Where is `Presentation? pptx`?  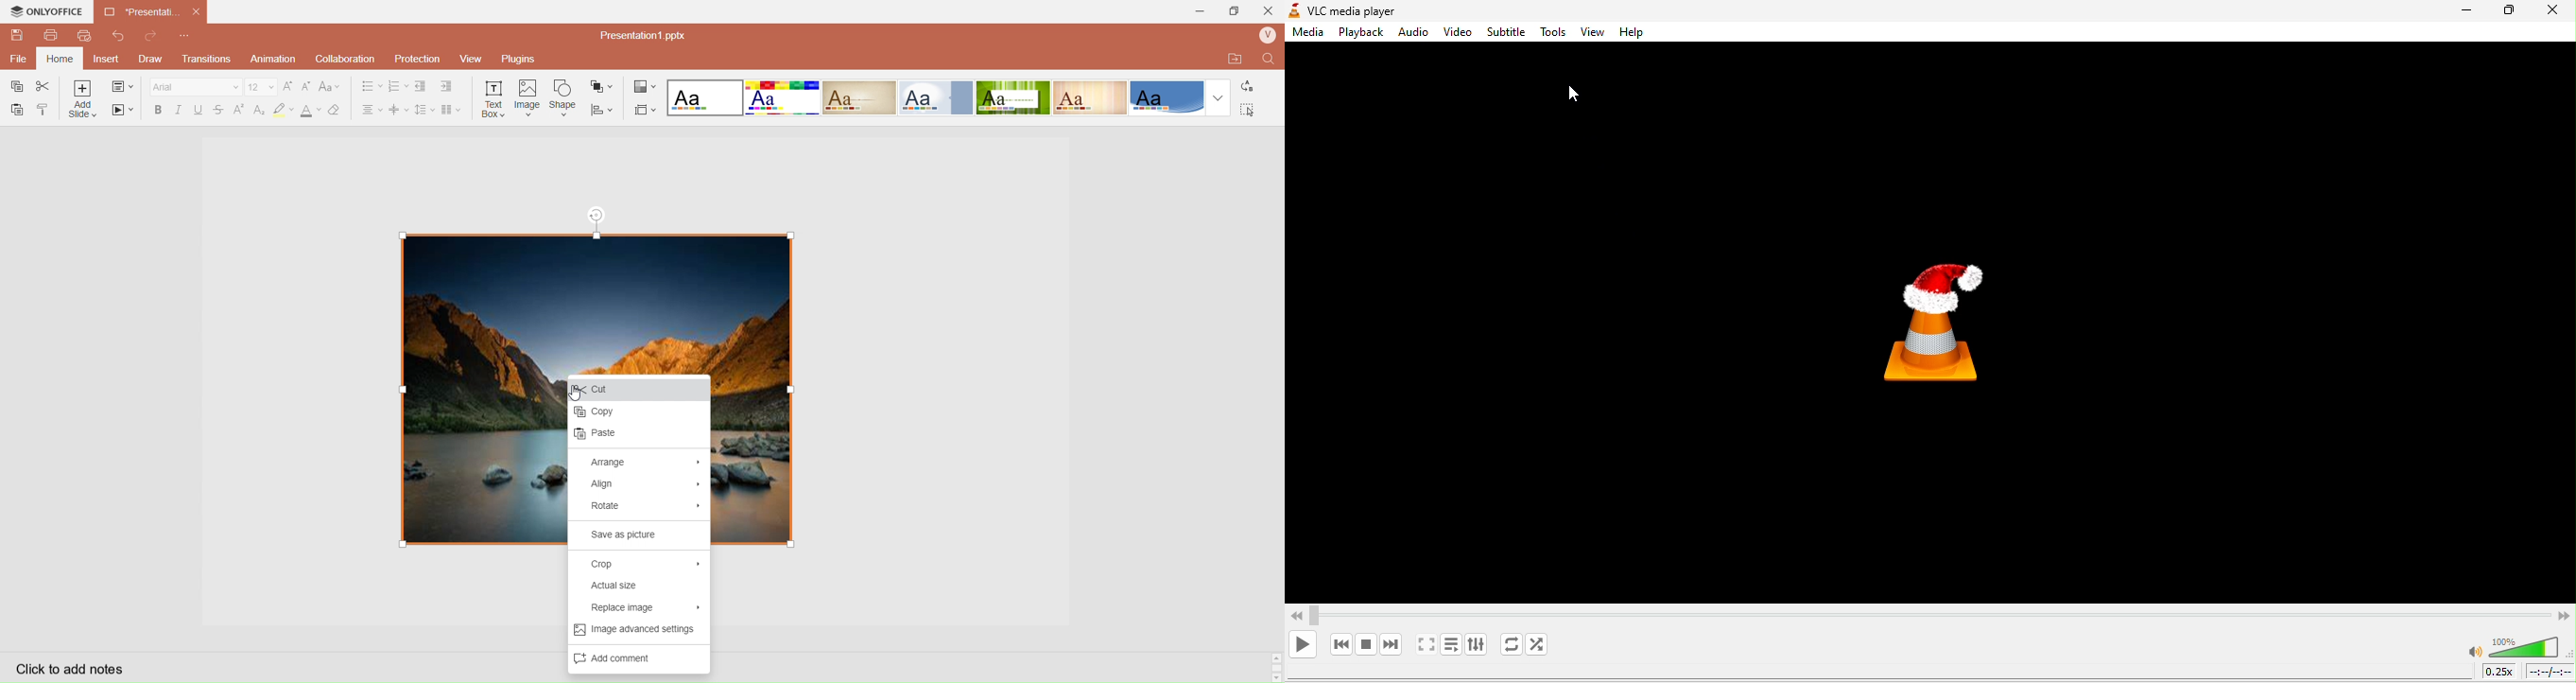 Presentation? pptx is located at coordinates (642, 35).